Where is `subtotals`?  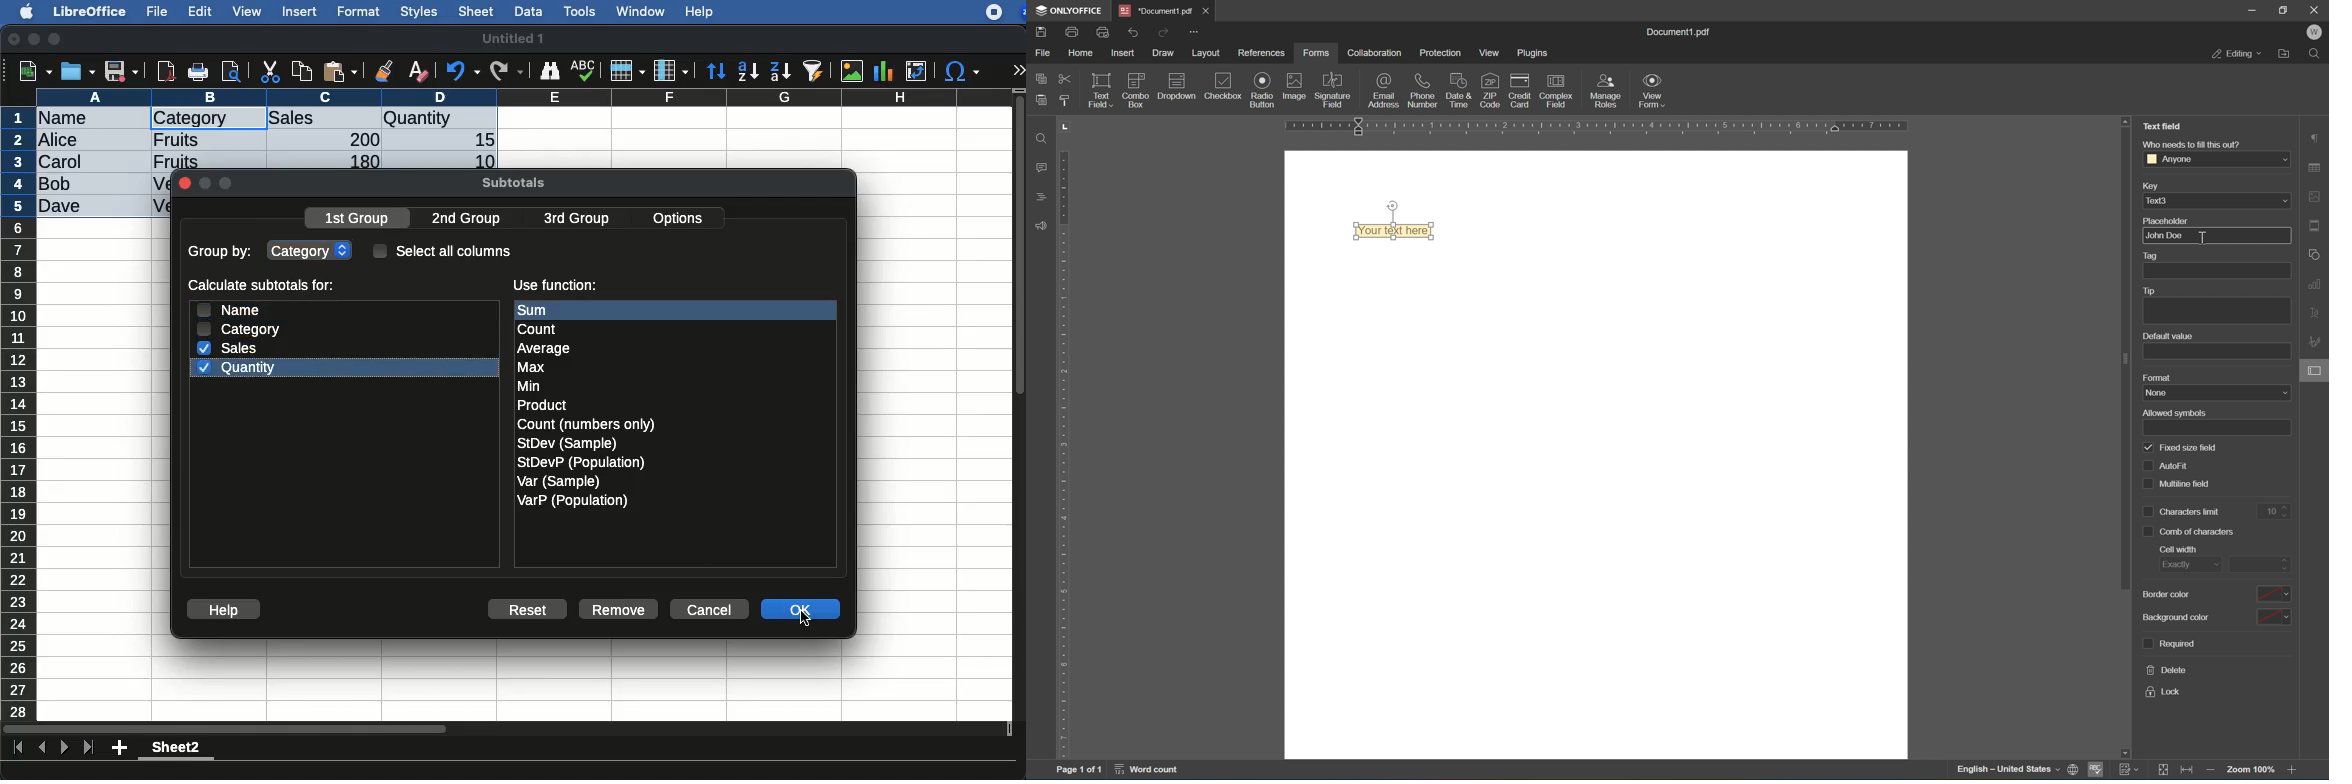
subtotals is located at coordinates (513, 180).